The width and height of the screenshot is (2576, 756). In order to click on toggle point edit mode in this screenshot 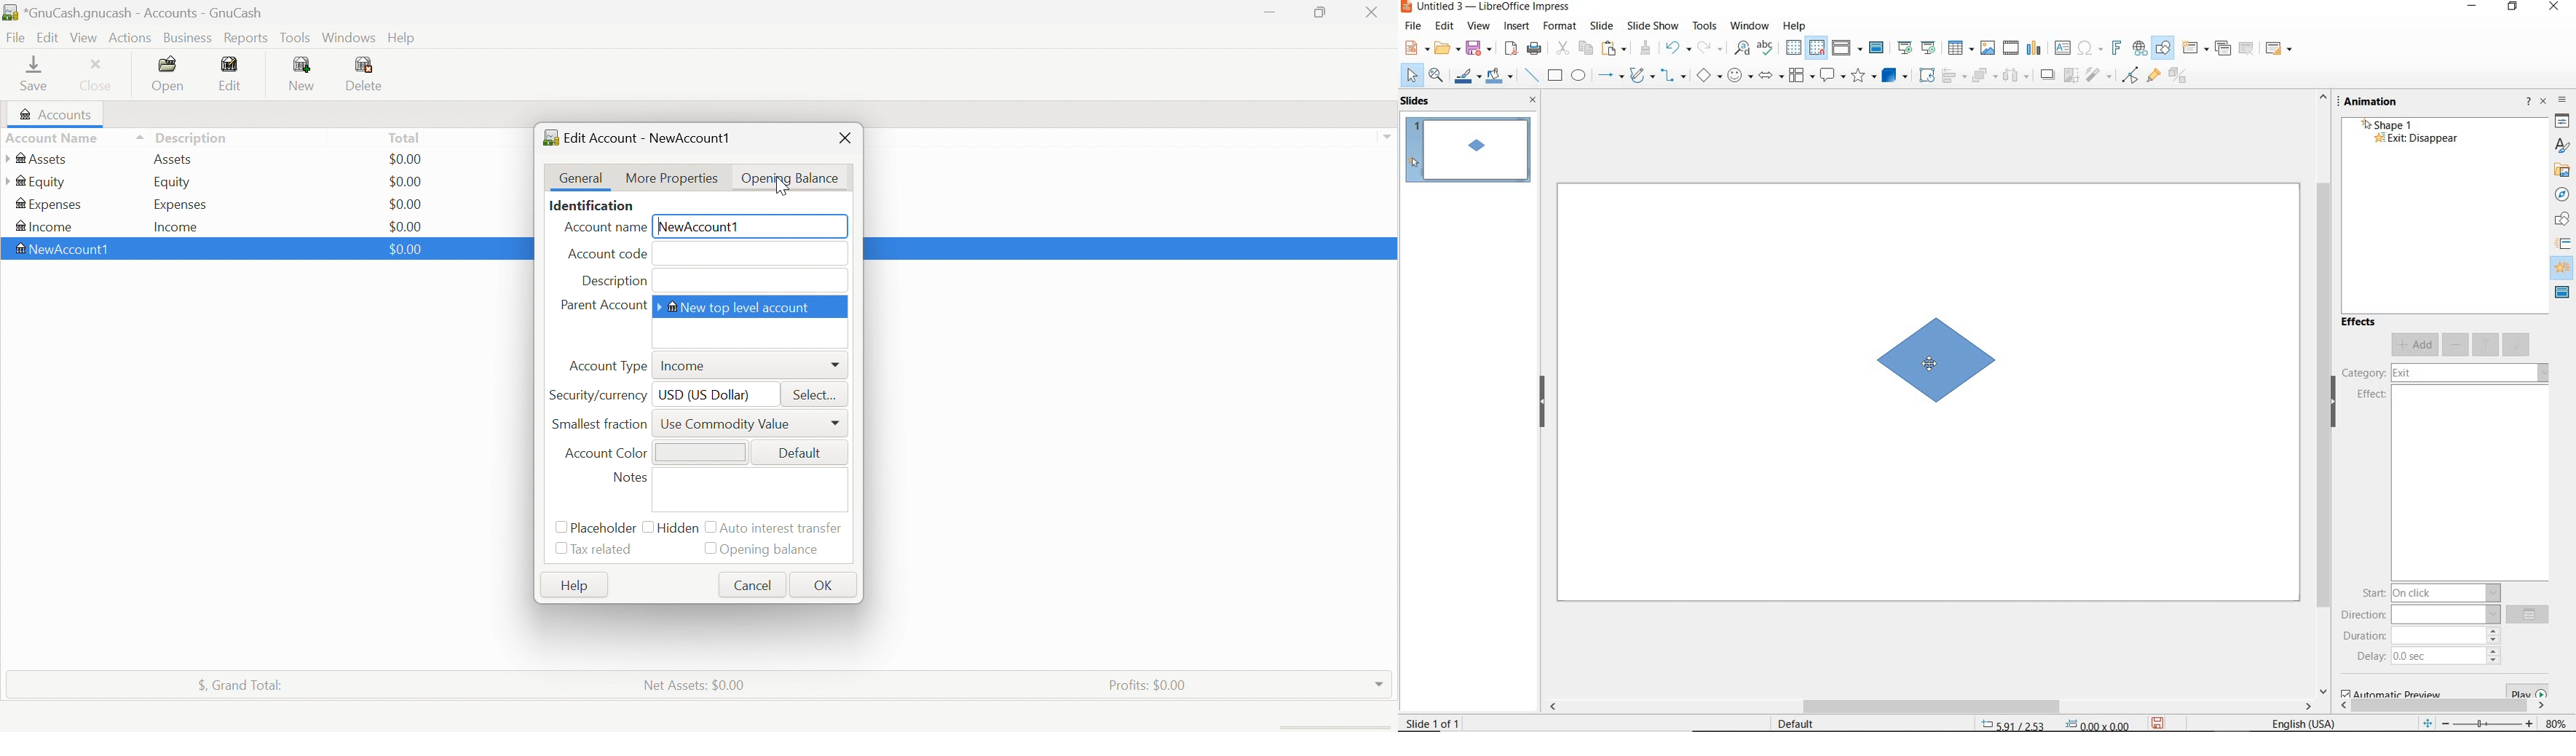, I will do `click(2130, 76)`.